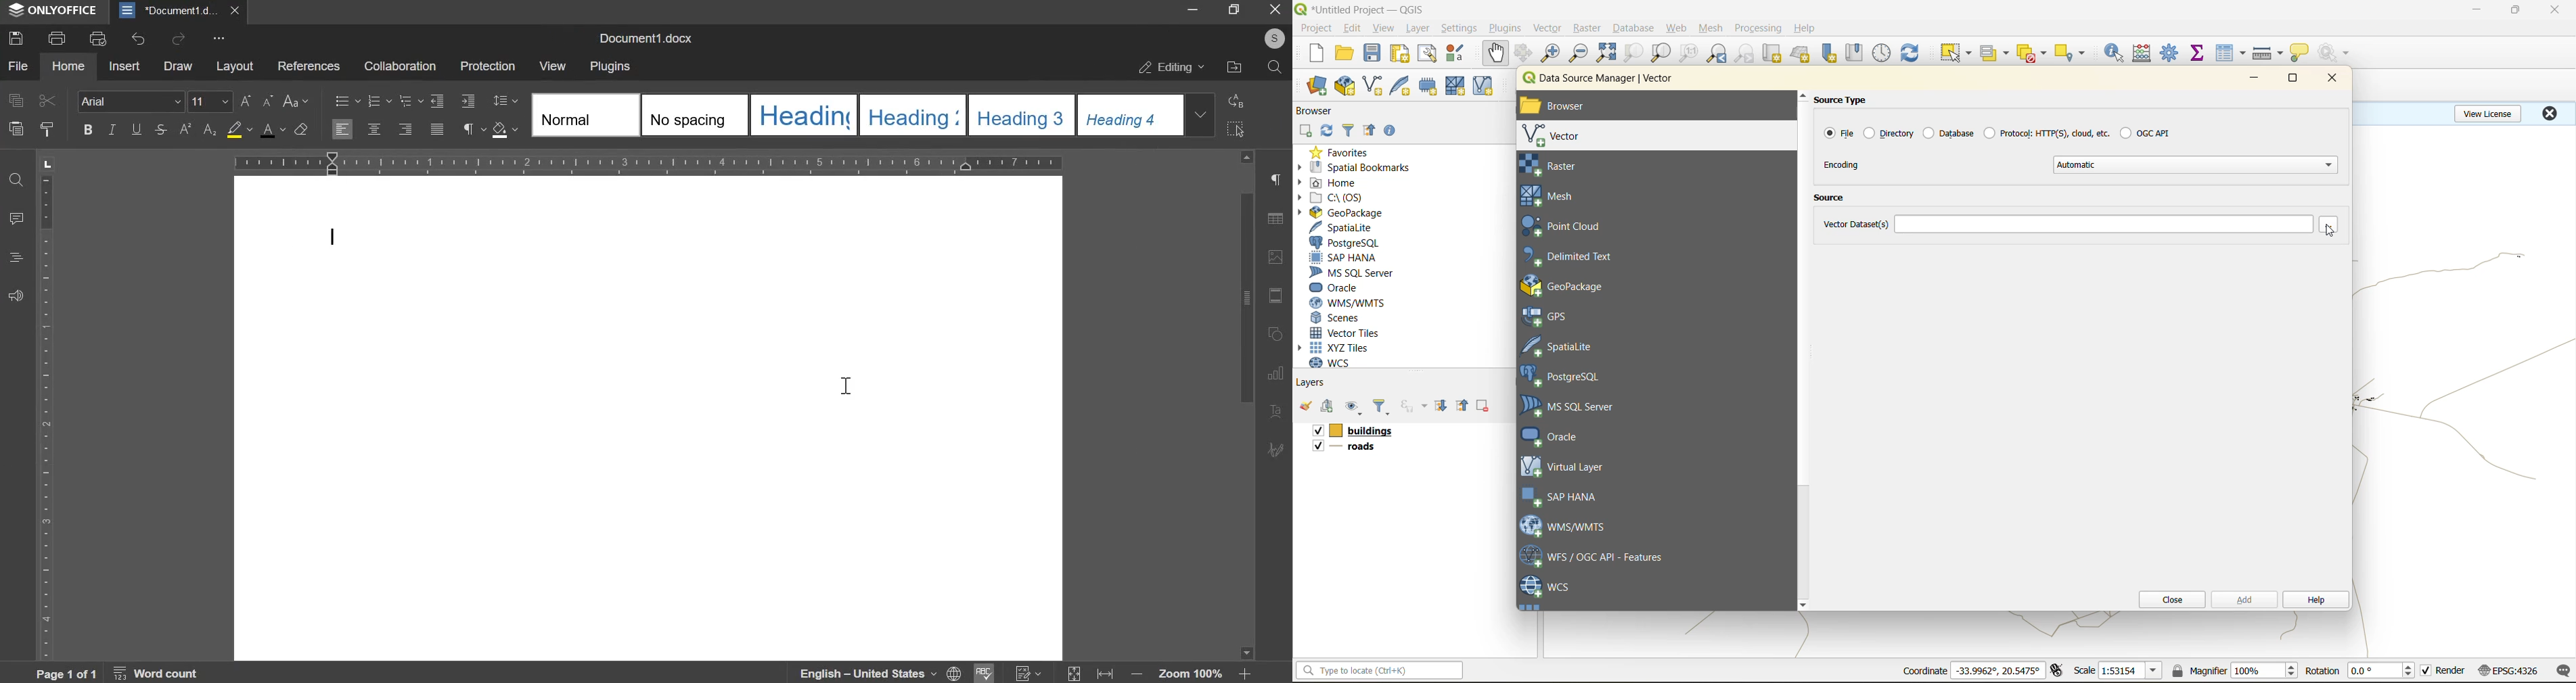  What do you see at coordinates (399, 66) in the screenshot?
I see `collaboration` at bounding box center [399, 66].